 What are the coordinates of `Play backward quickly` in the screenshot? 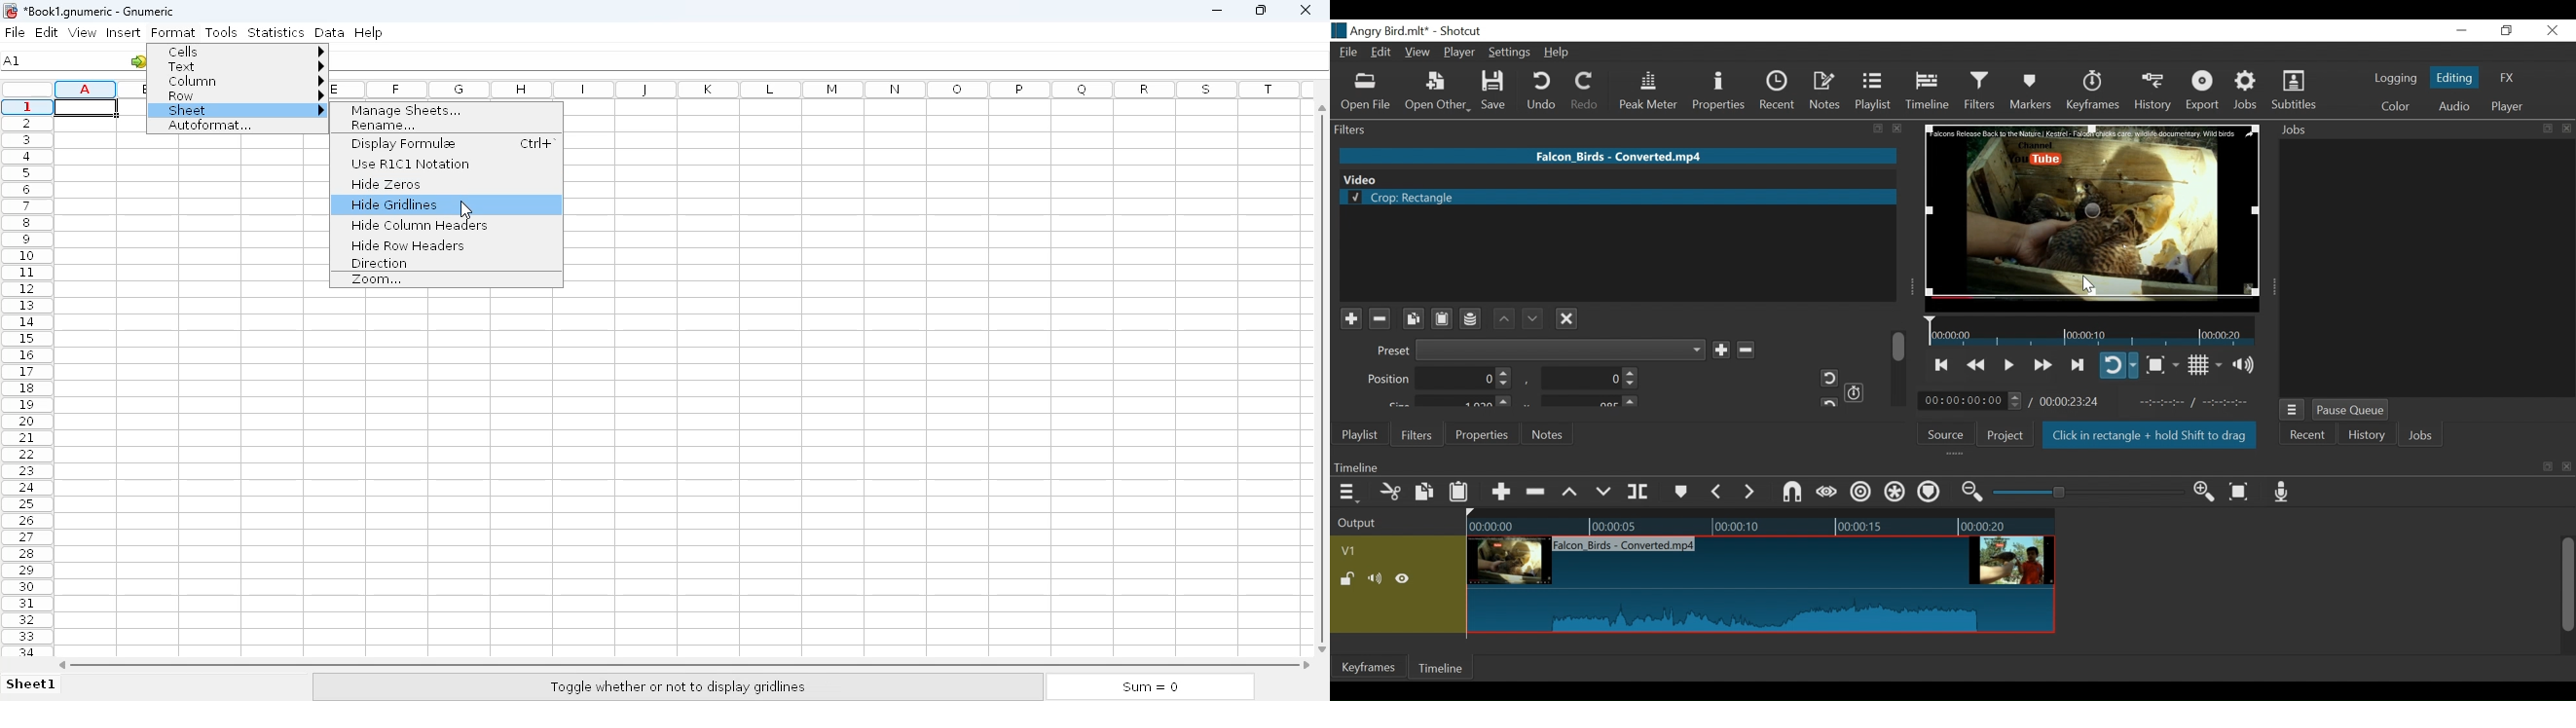 It's located at (1978, 365).